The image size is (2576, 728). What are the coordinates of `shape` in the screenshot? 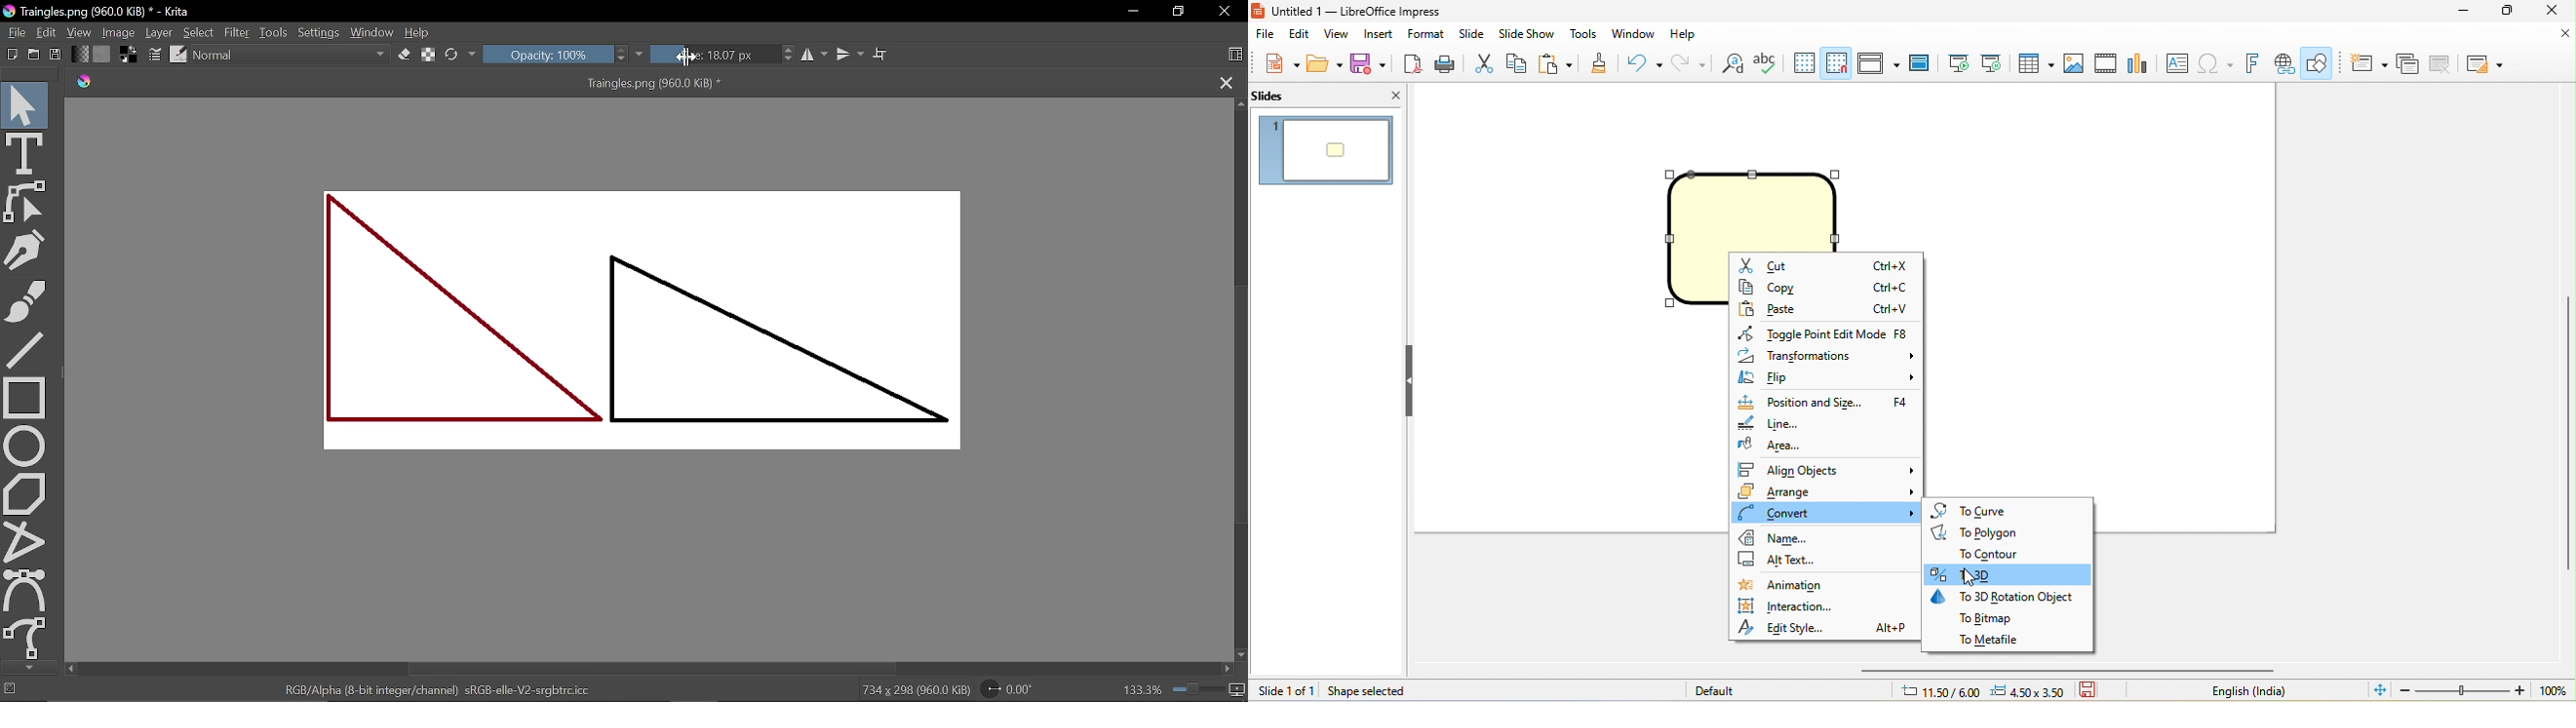 It's located at (1765, 205).